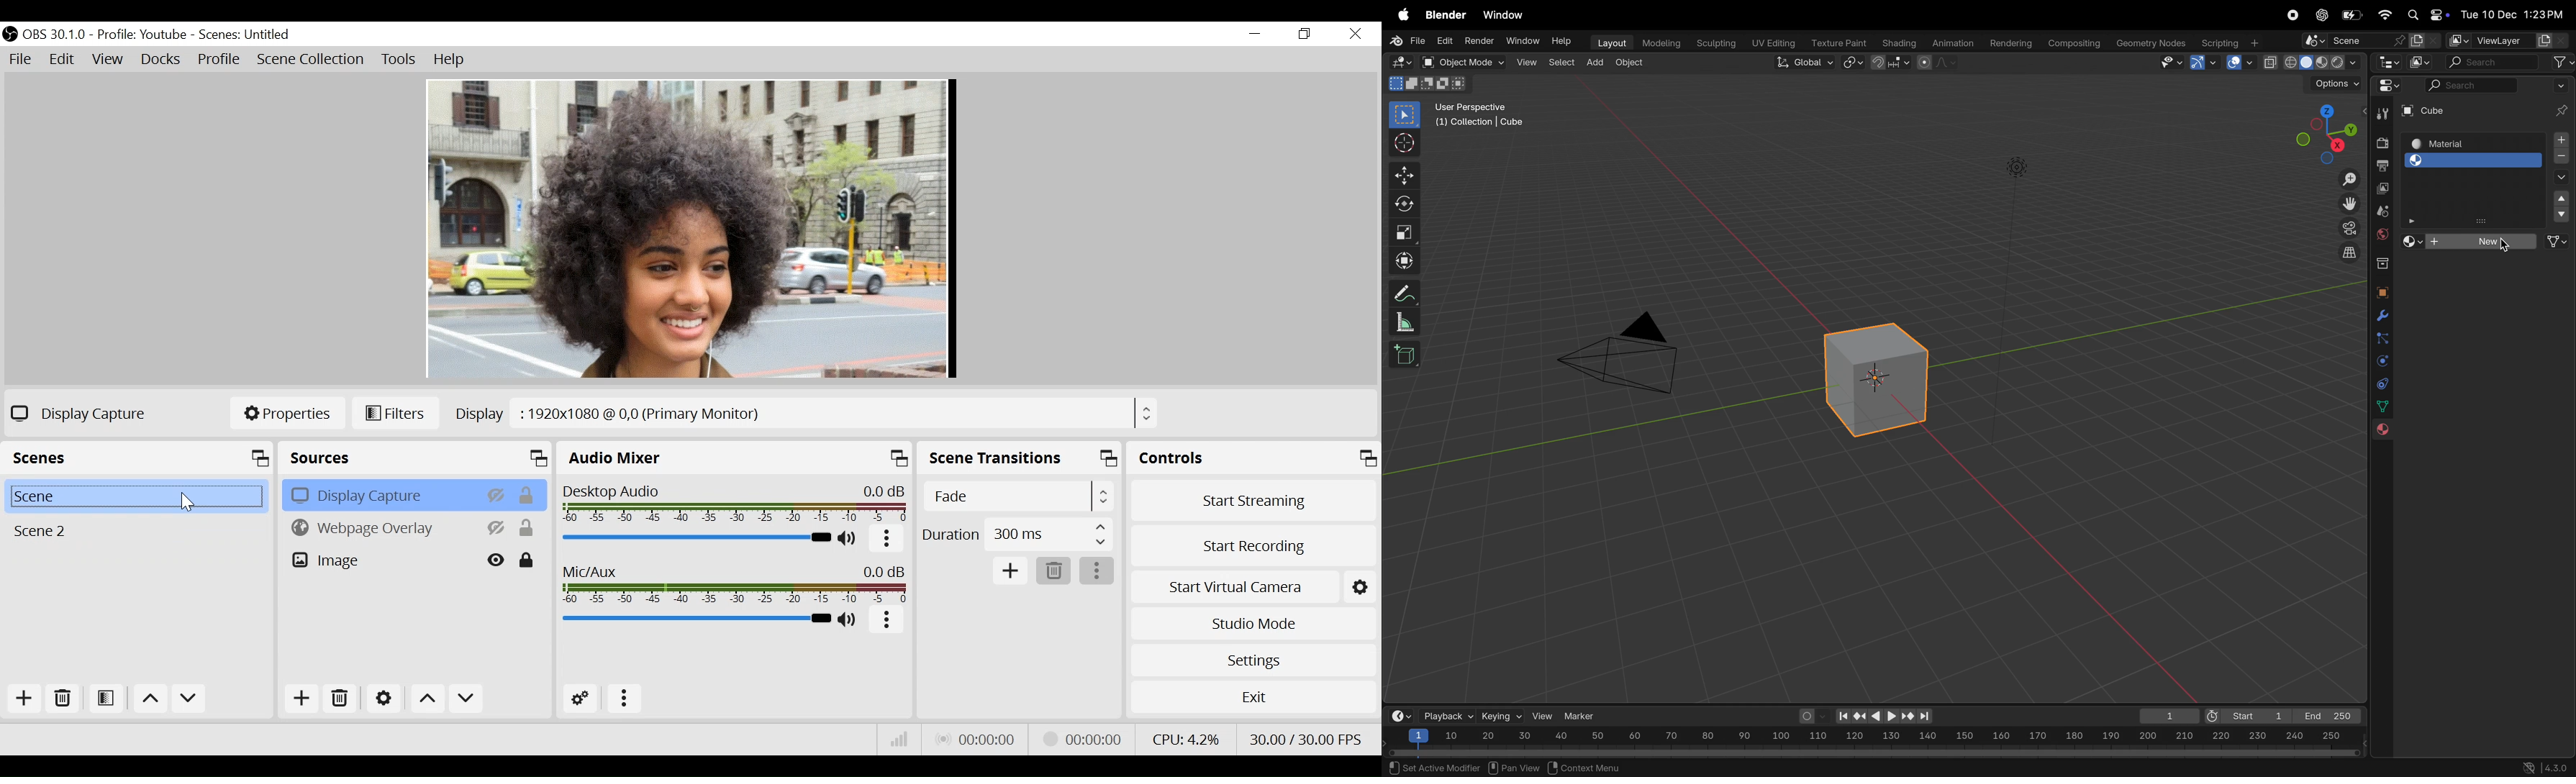 This screenshot has height=784, width=2576. I want to click on view, so click(1543, 716).